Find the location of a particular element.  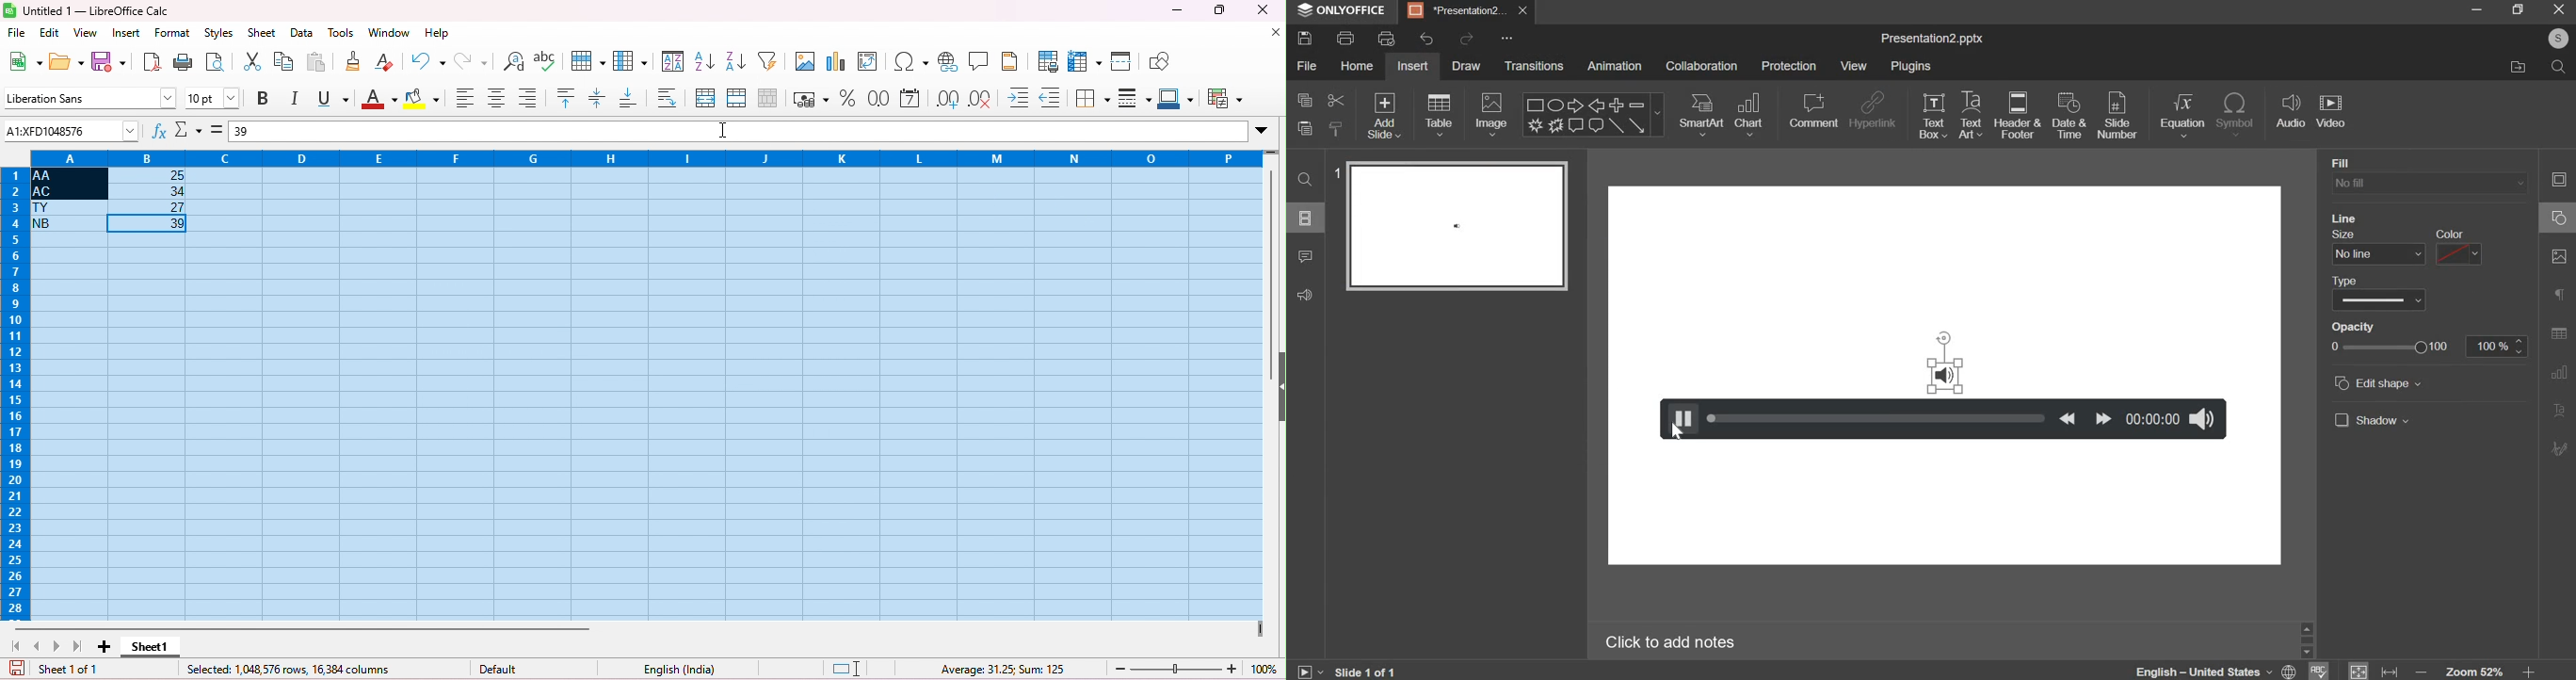

insert image is located at coordinates (1492, 115).